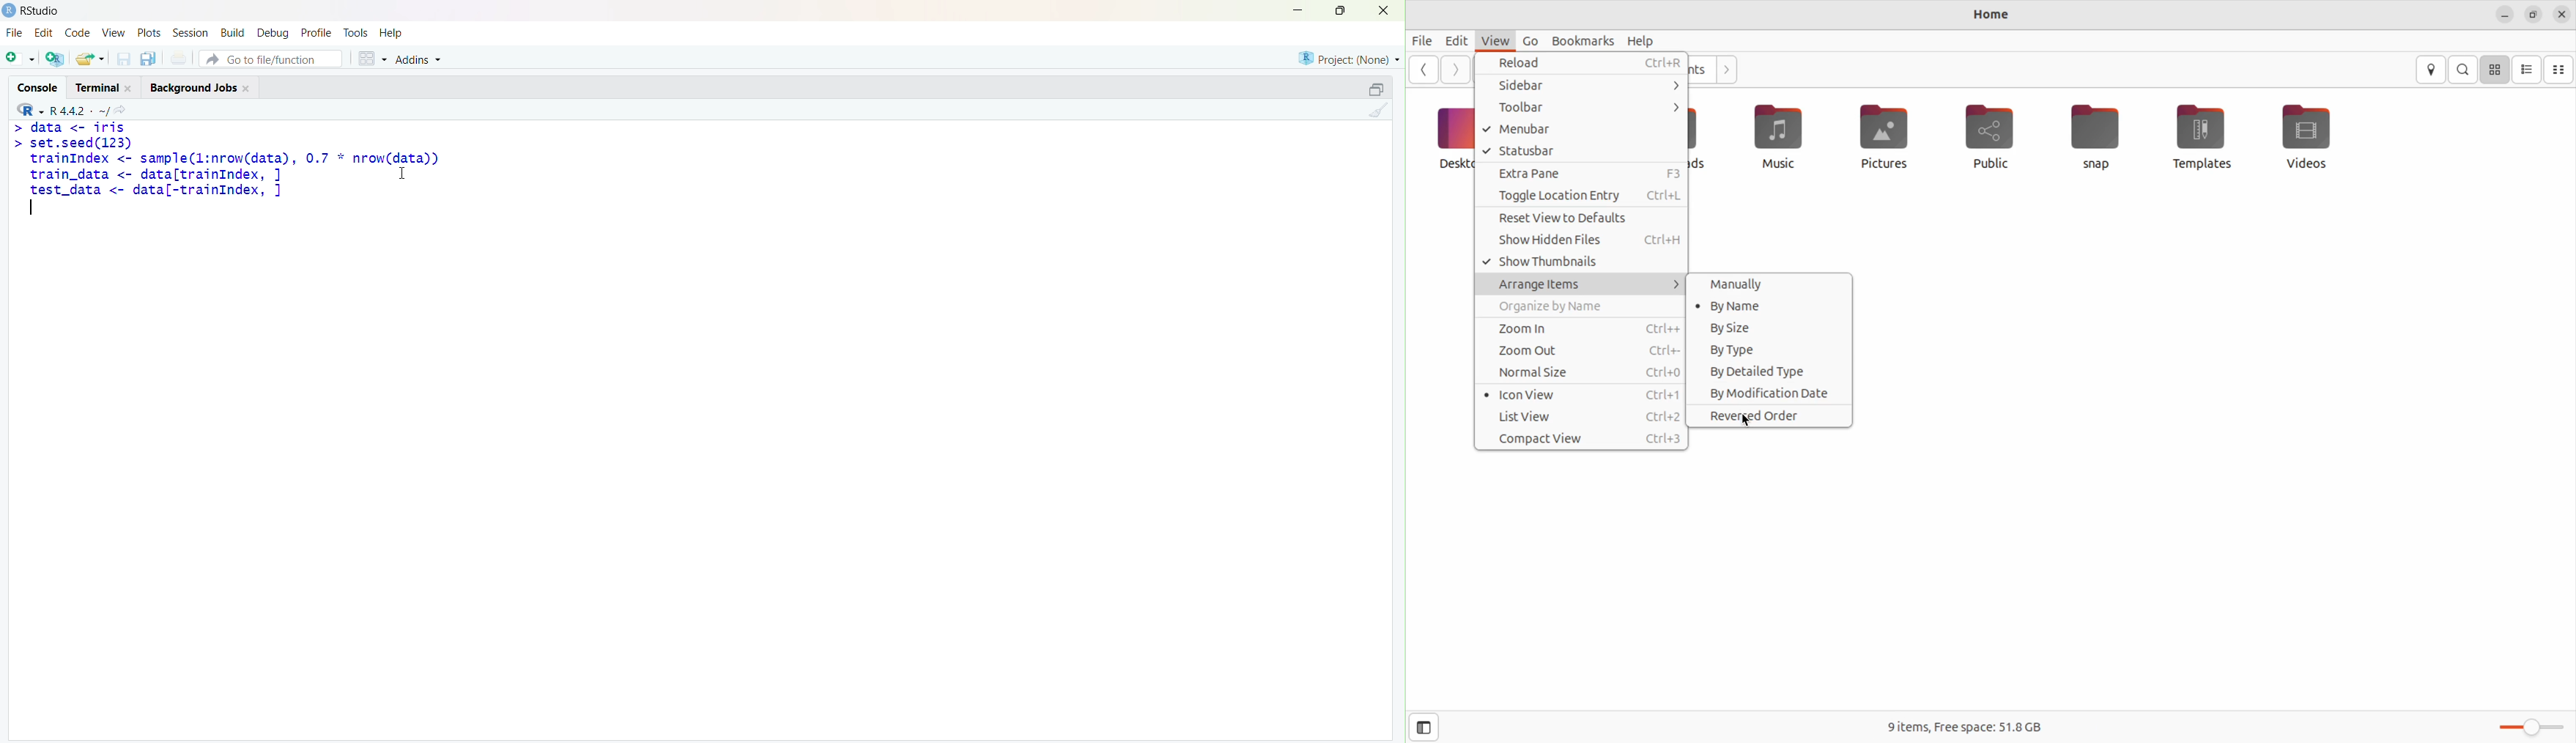  I want to click on videos, so click(2314, 136).